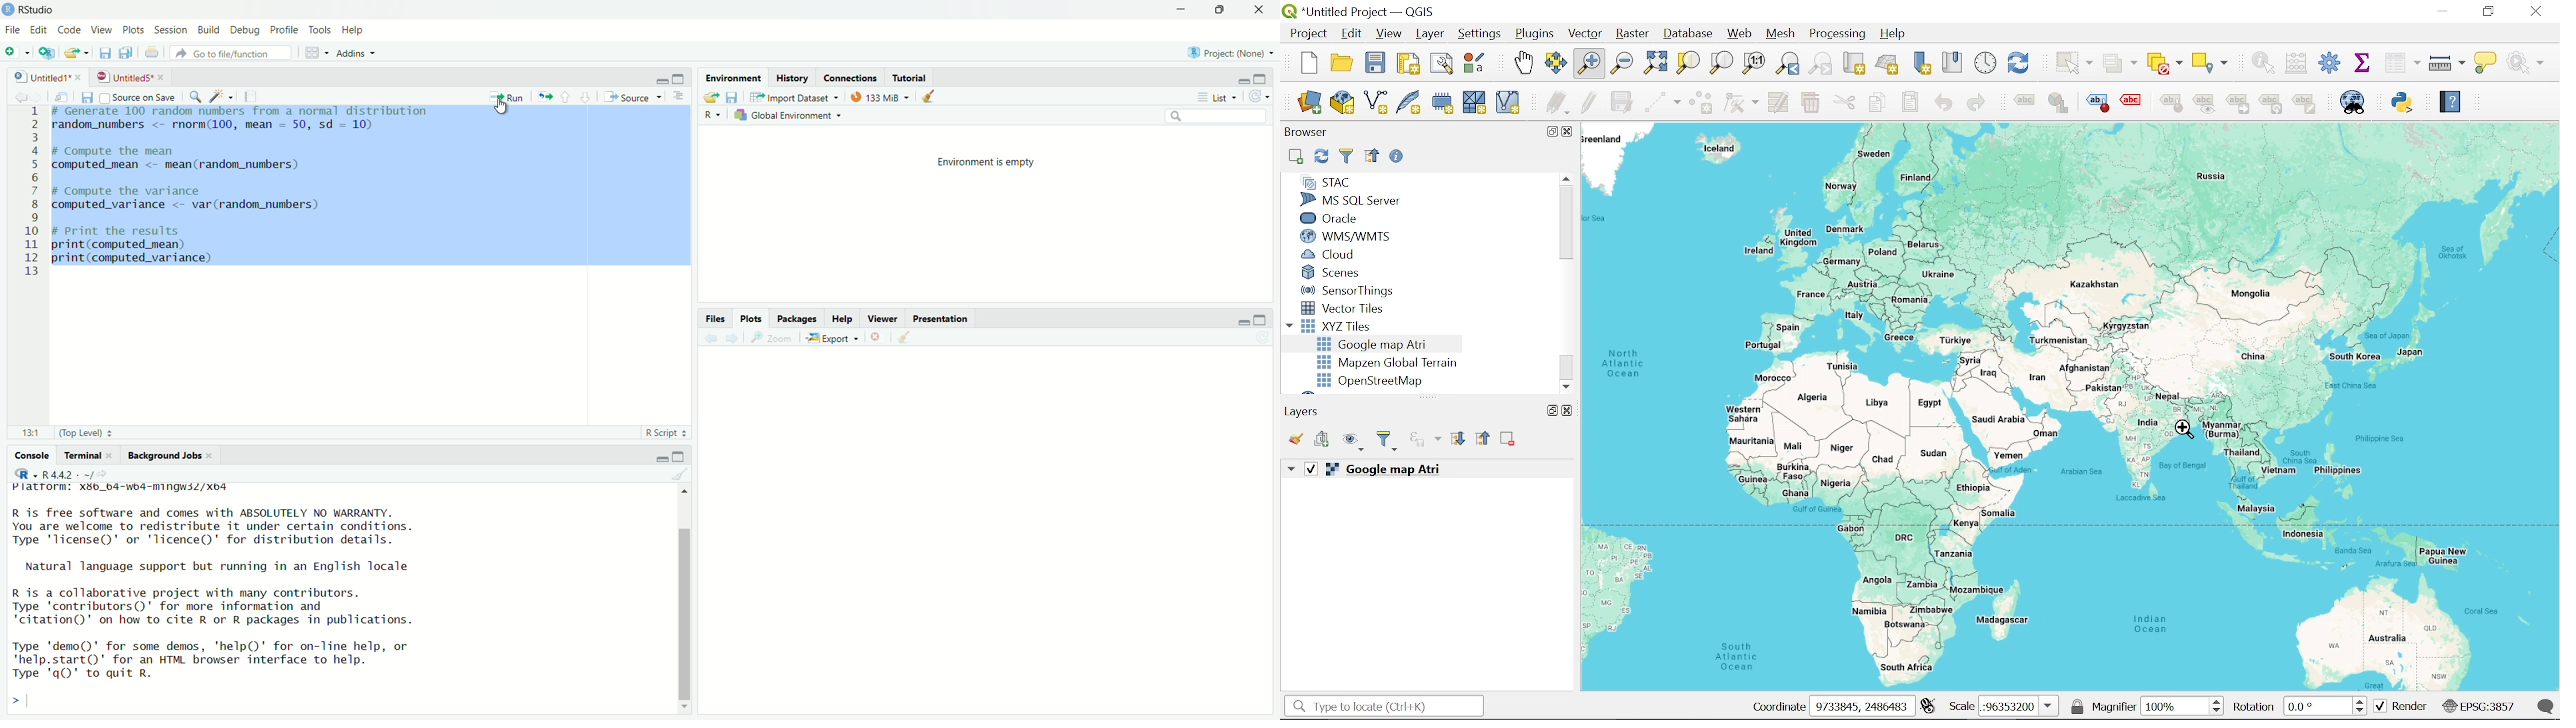 The height and width of the screenshot is (728, 2576). What do you see at coordinates (910, 77) in the screenshot?
I see `tutorial` at bounding box center [910, 77].